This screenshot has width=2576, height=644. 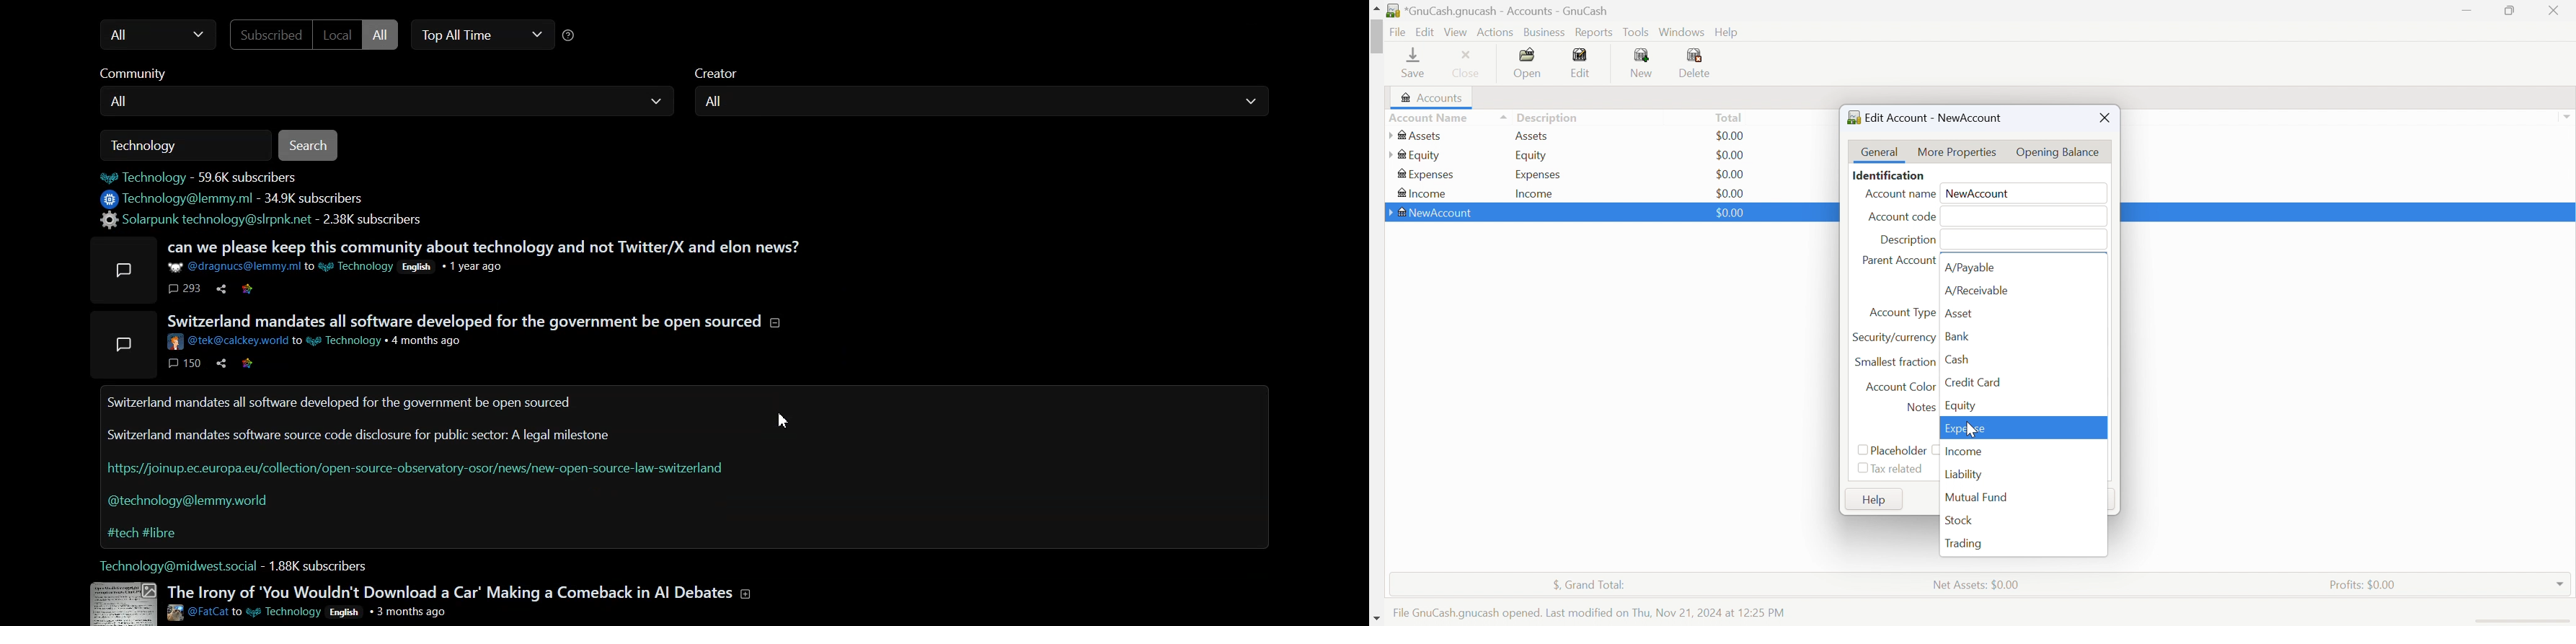 I want to click on $0.00, so click(x=1731, y=135).